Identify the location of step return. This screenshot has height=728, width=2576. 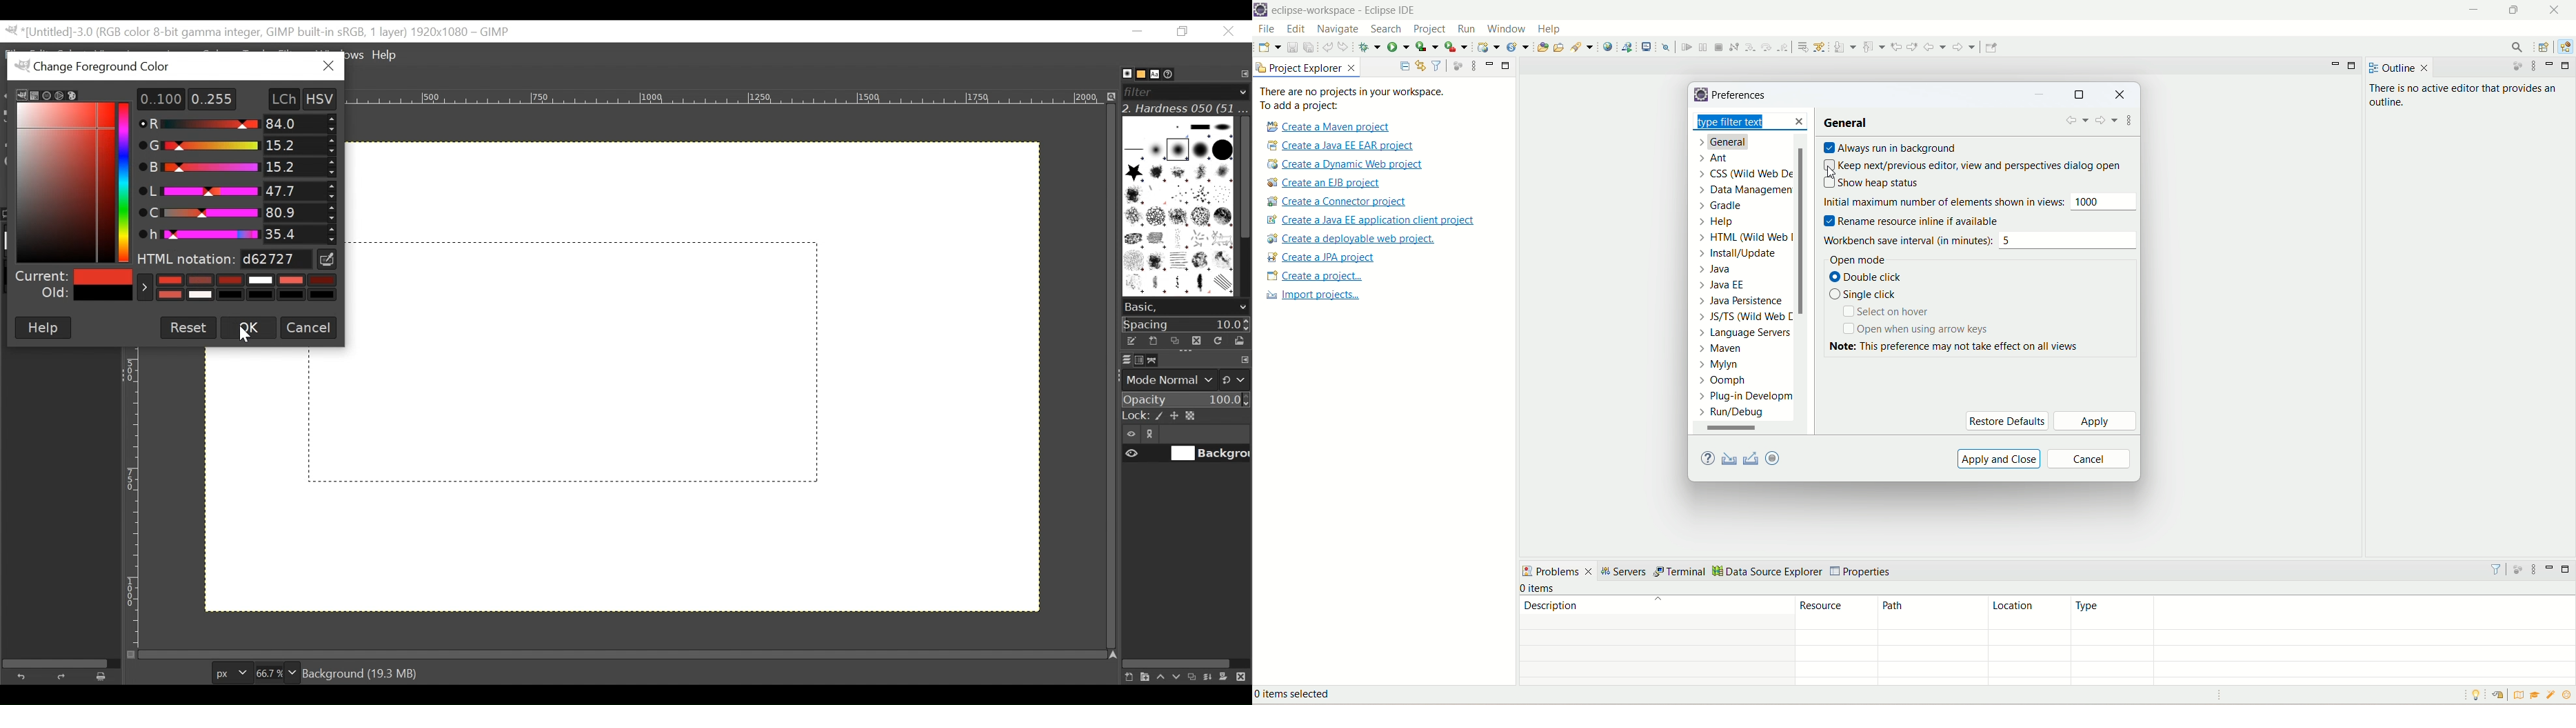
(1784, 48).